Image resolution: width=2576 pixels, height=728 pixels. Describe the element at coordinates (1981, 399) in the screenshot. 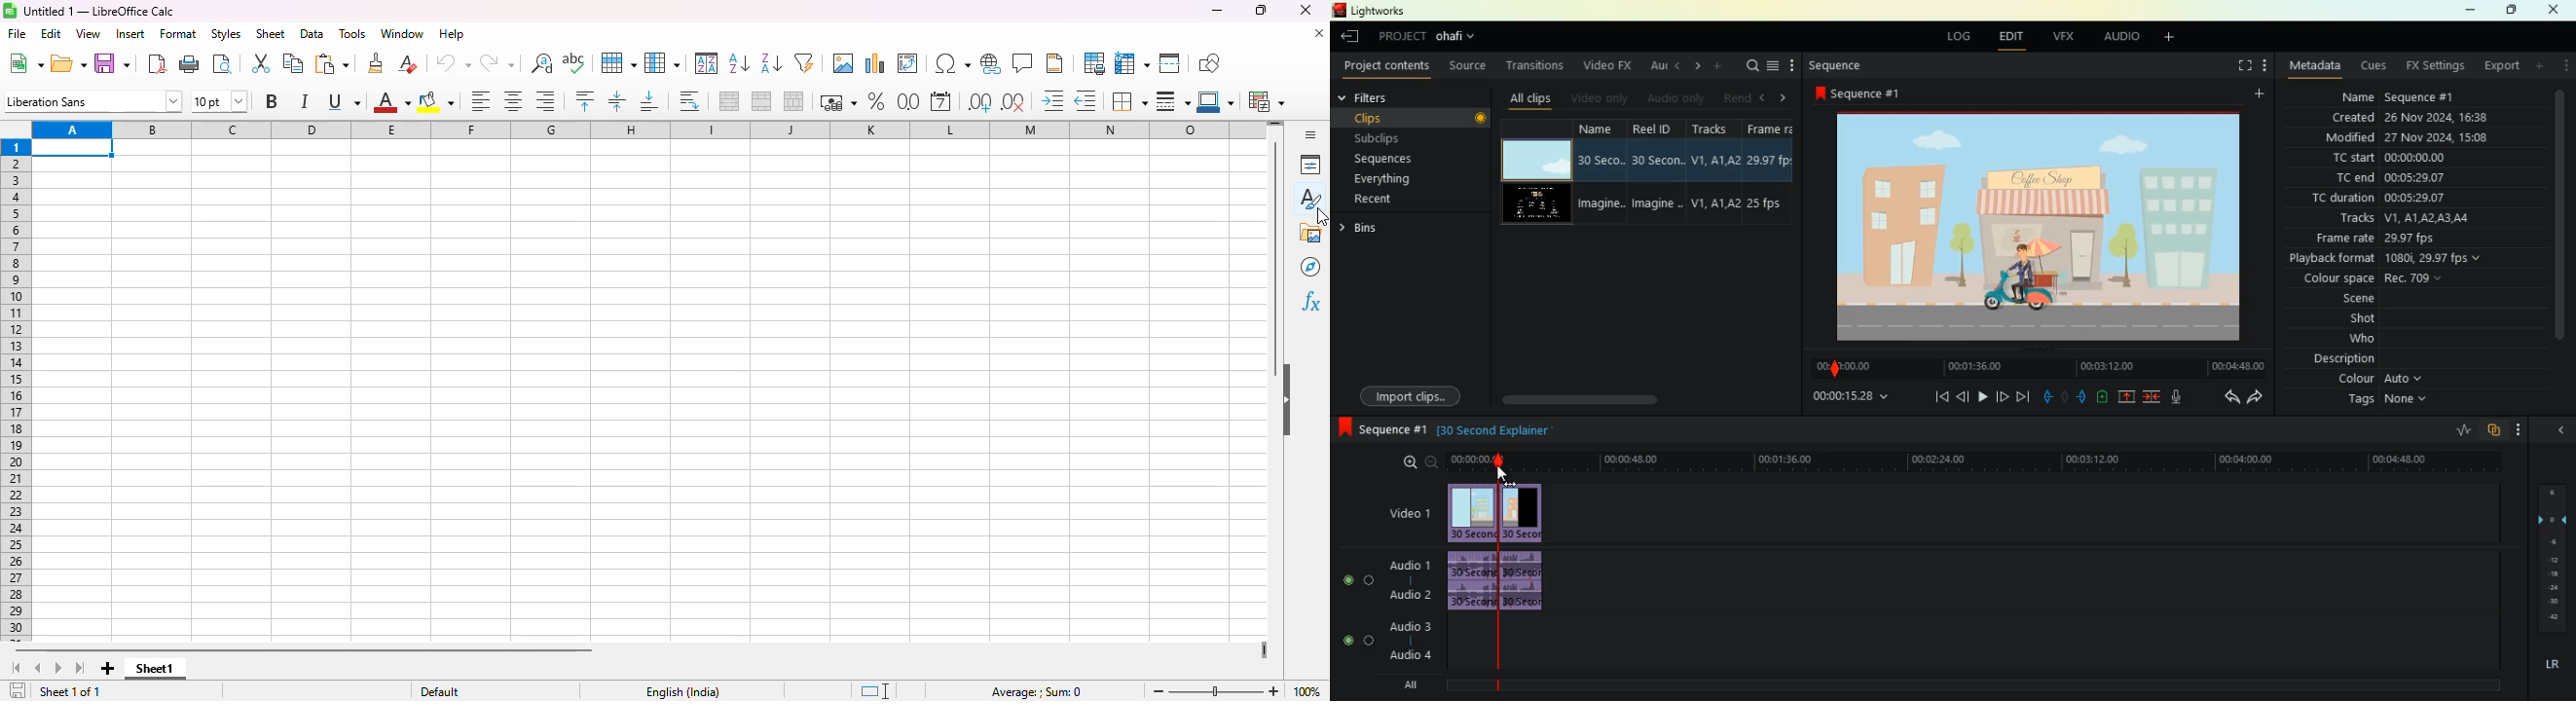

I see `play` at that location.